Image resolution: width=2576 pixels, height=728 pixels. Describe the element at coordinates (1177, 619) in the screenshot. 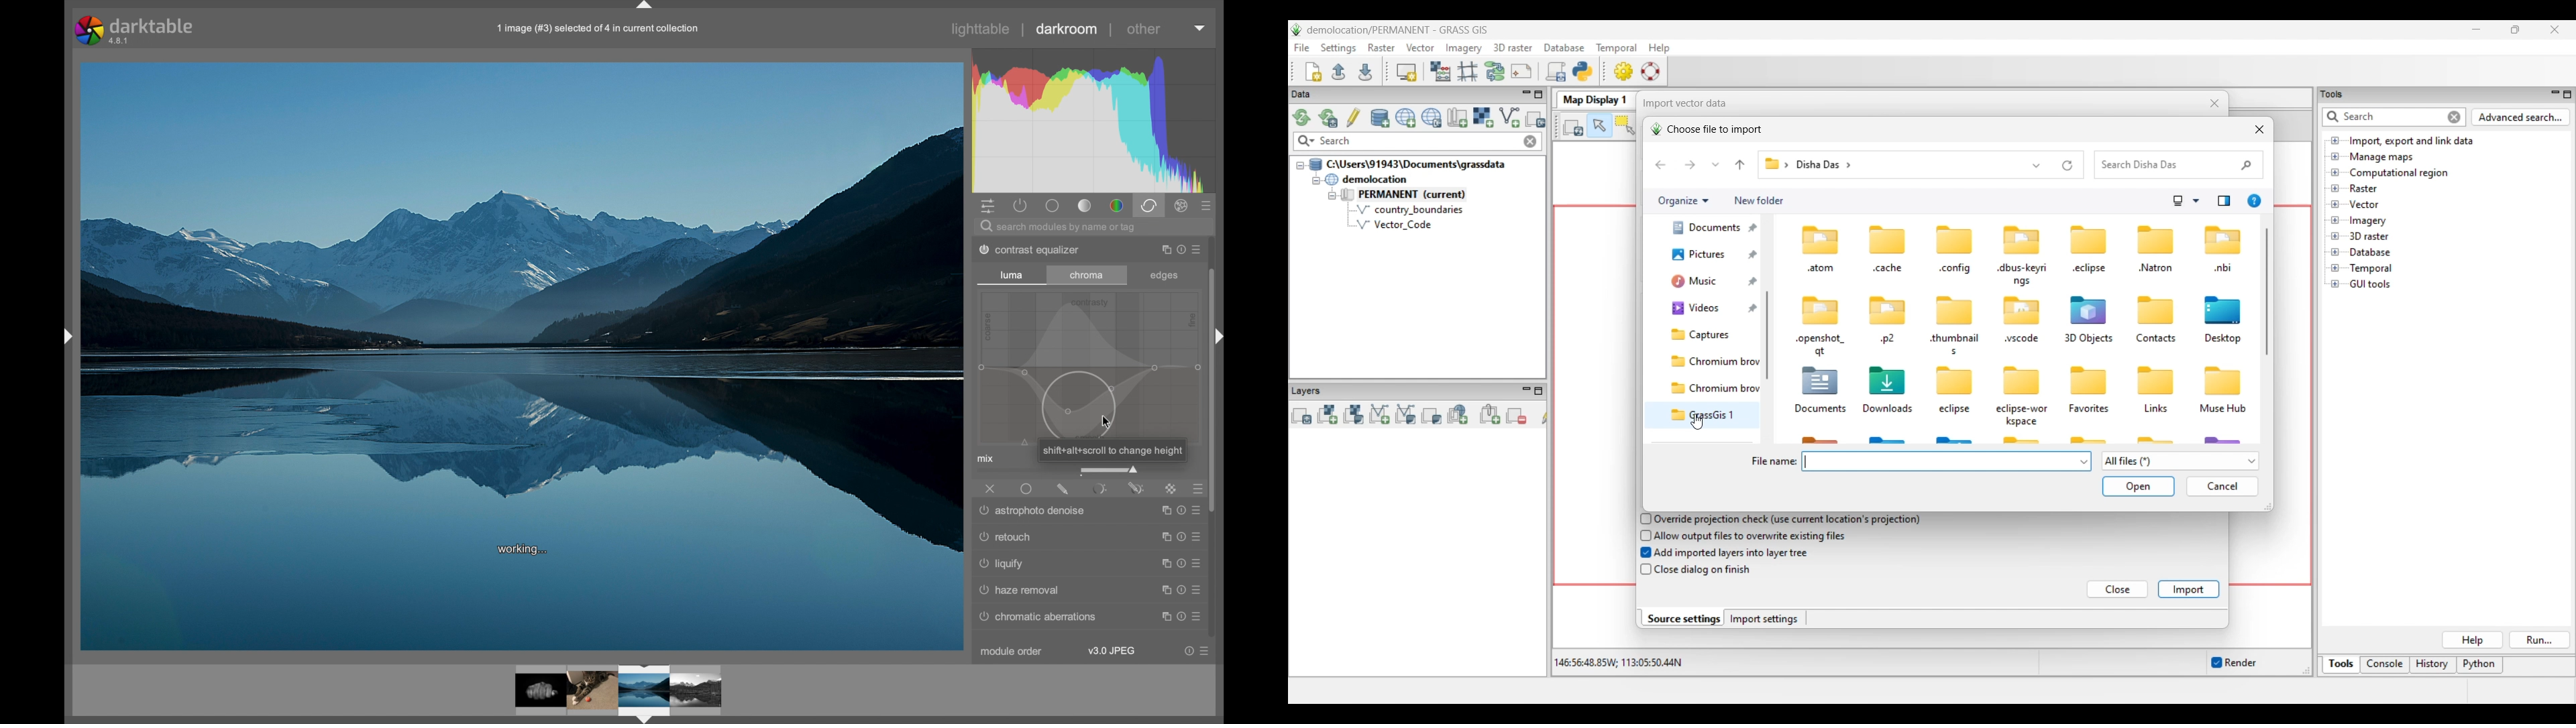

I see `more options` at that location.